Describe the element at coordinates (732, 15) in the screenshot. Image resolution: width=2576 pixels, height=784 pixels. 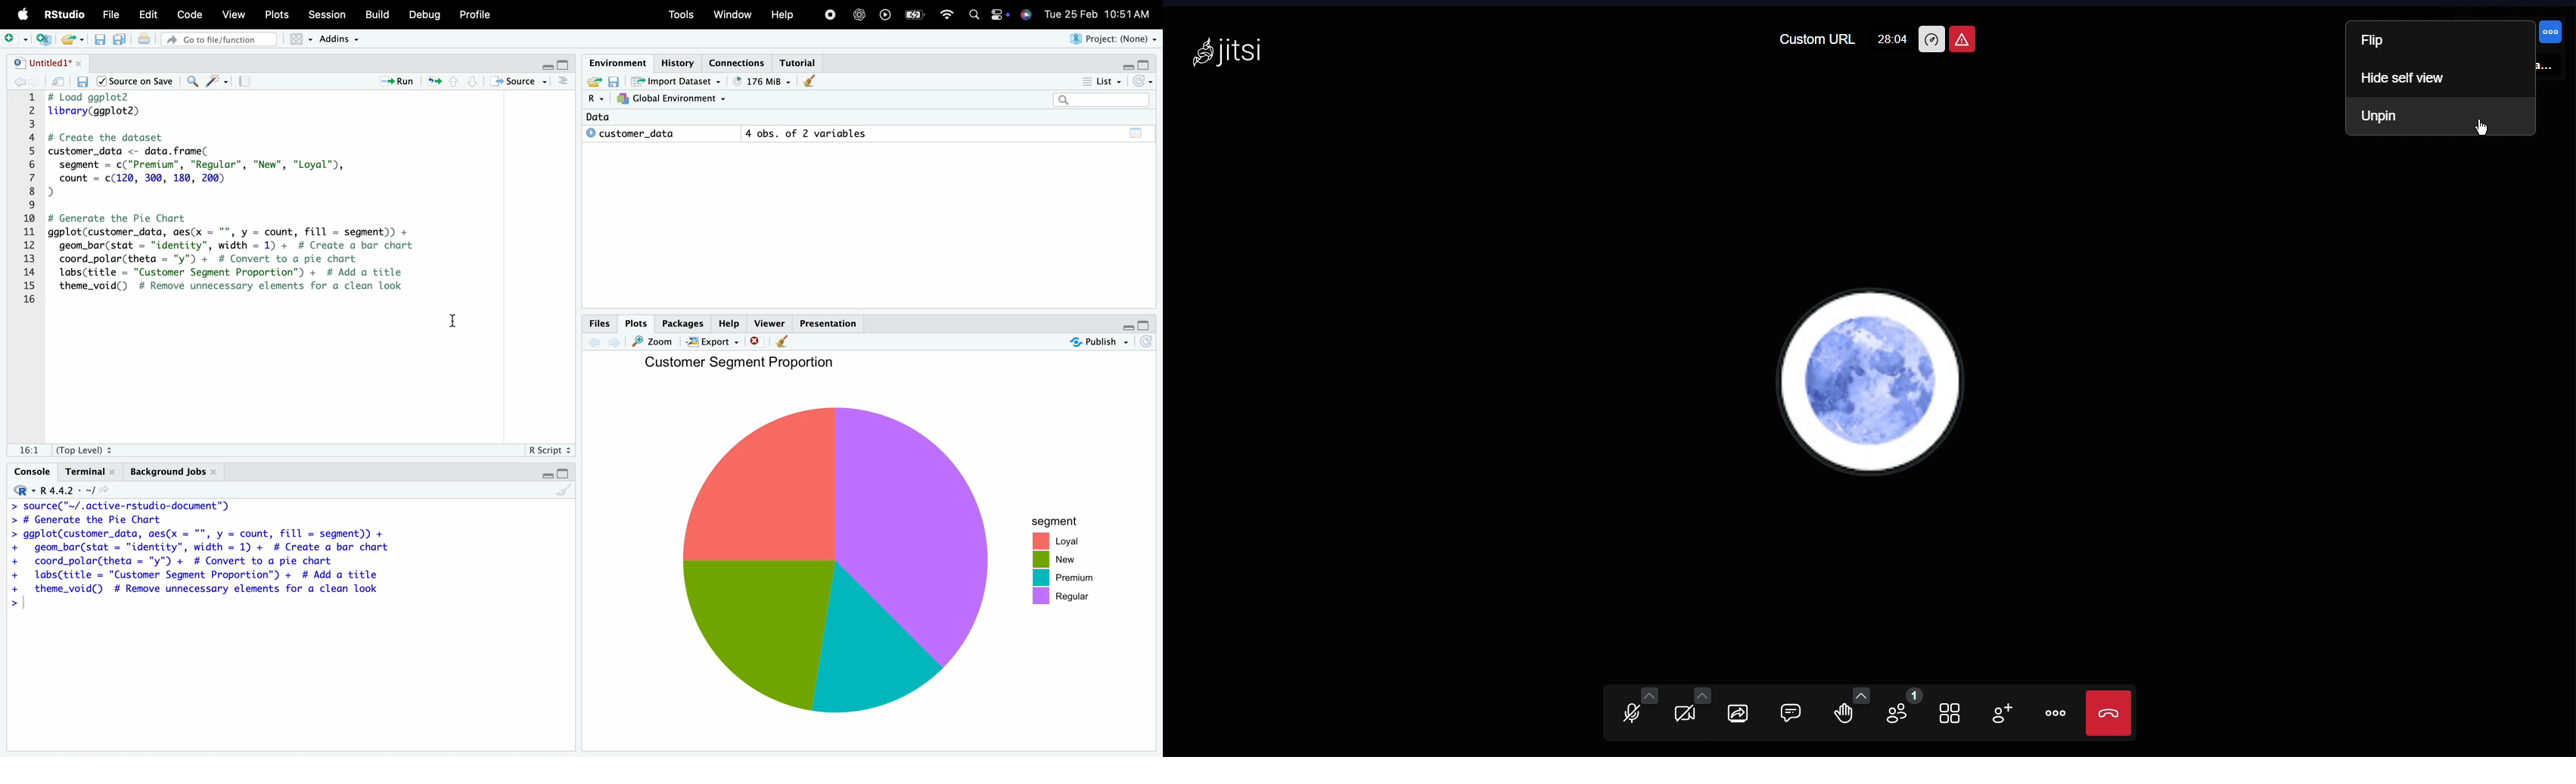
I see `Window` at that location.